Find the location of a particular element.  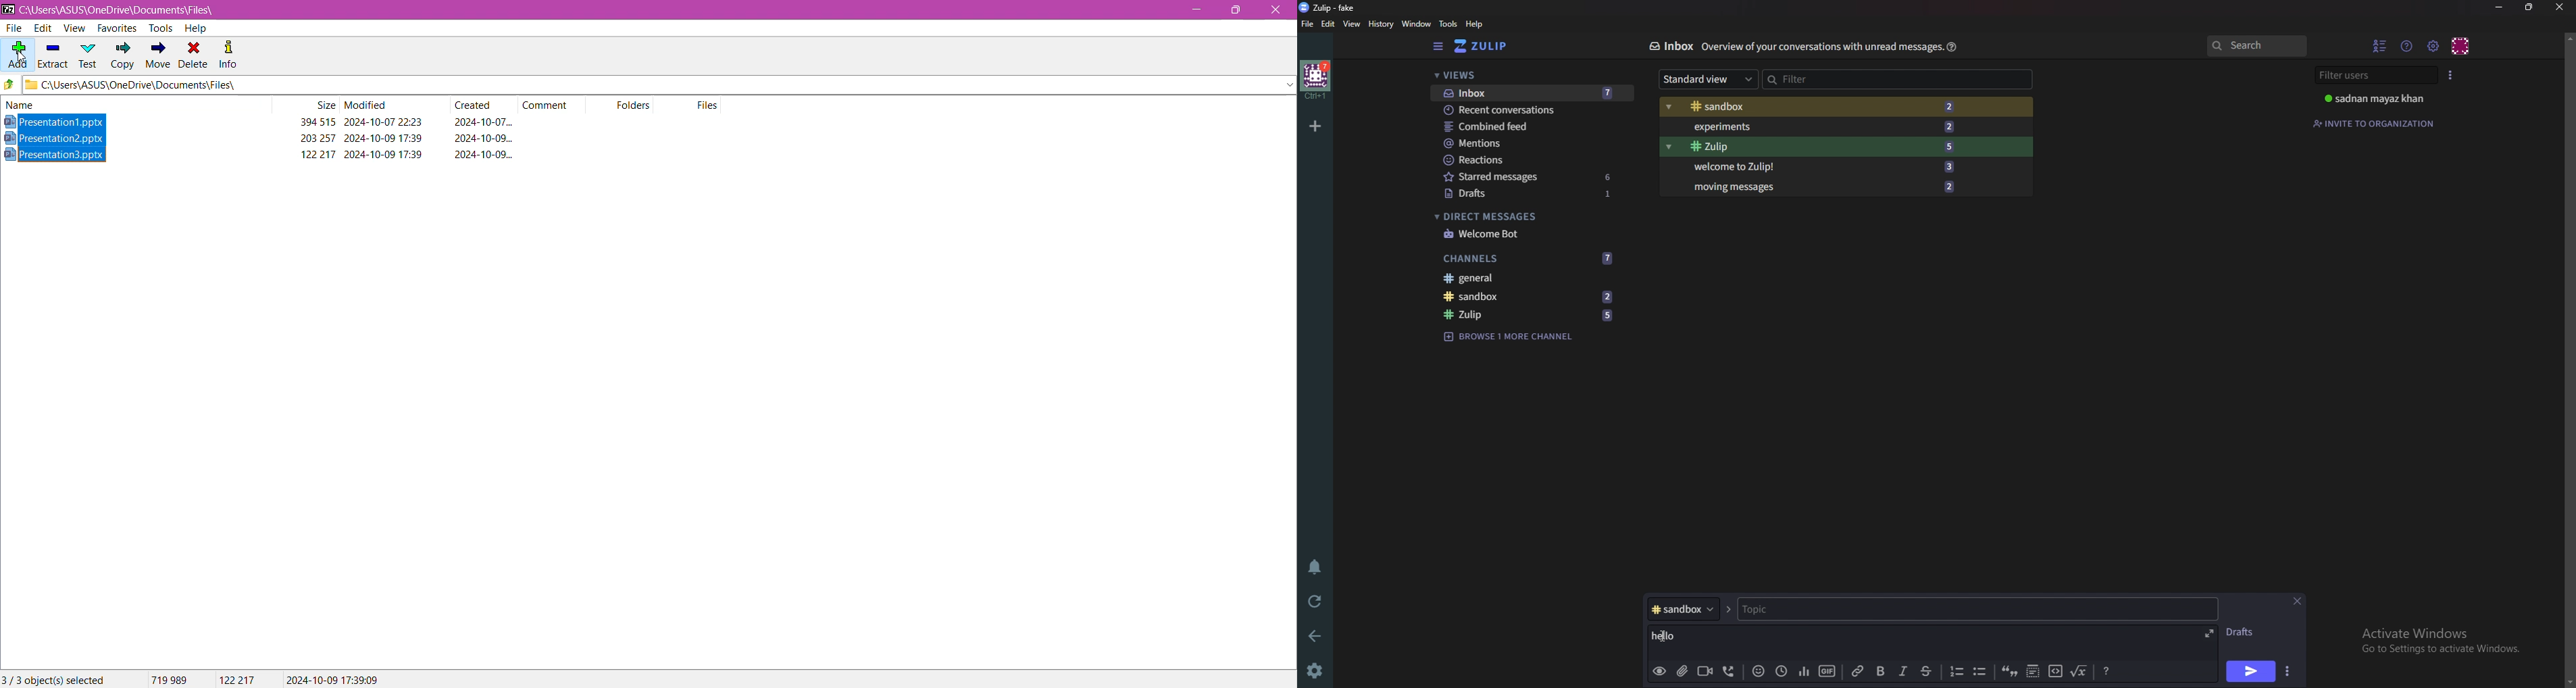

Edit is located at coordinates (42, 28).